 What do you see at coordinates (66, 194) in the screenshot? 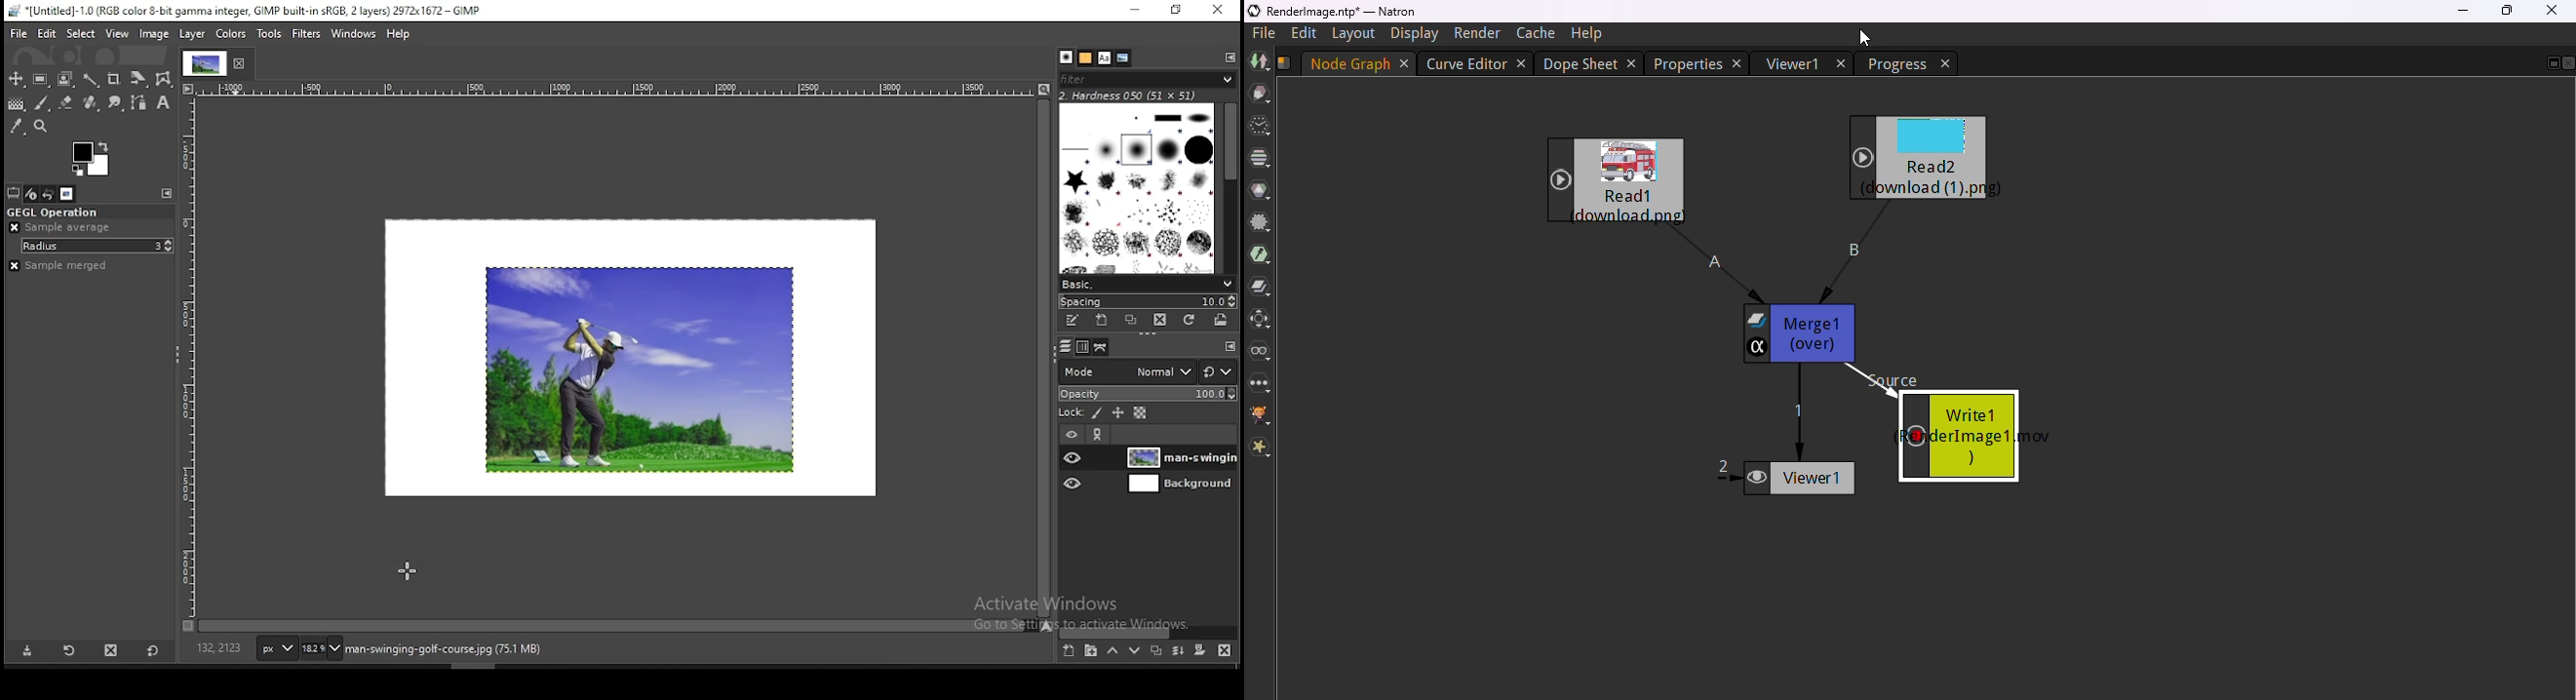
I see `images` at bounding box center [66, 194].